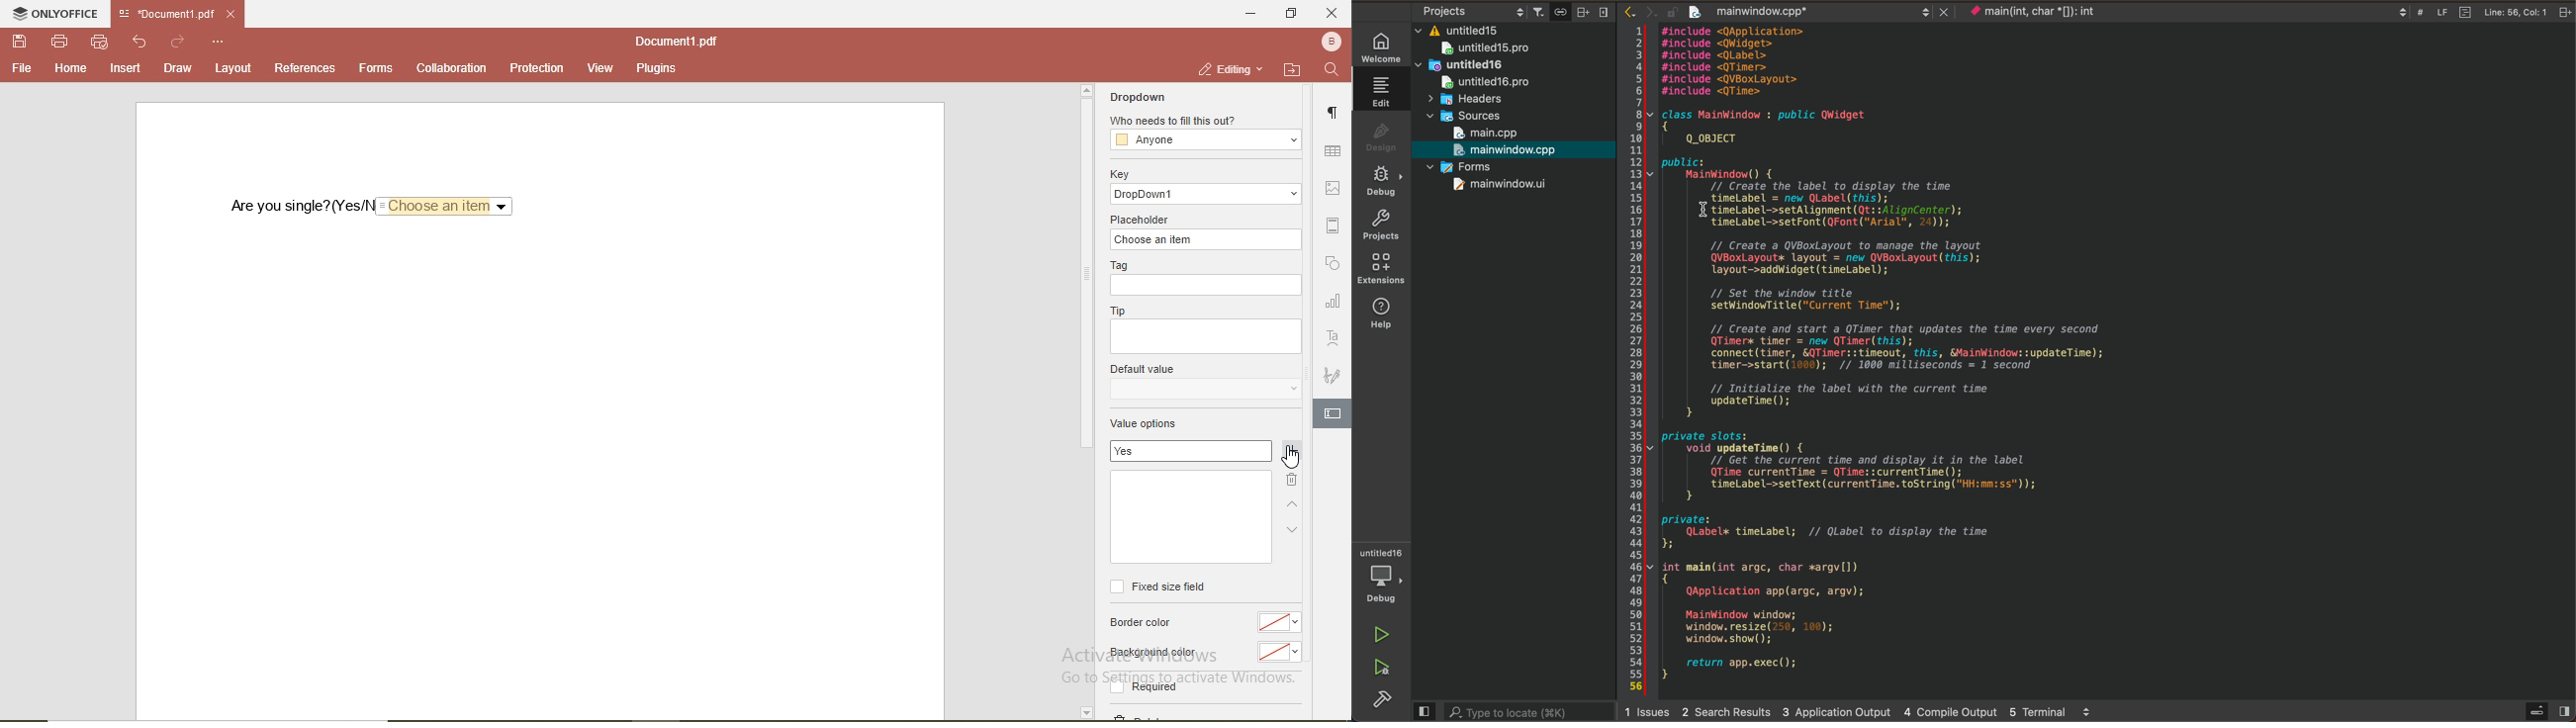 This screenshot has height=728, width=2576. I want to click on split tab, so click(2566, 12).